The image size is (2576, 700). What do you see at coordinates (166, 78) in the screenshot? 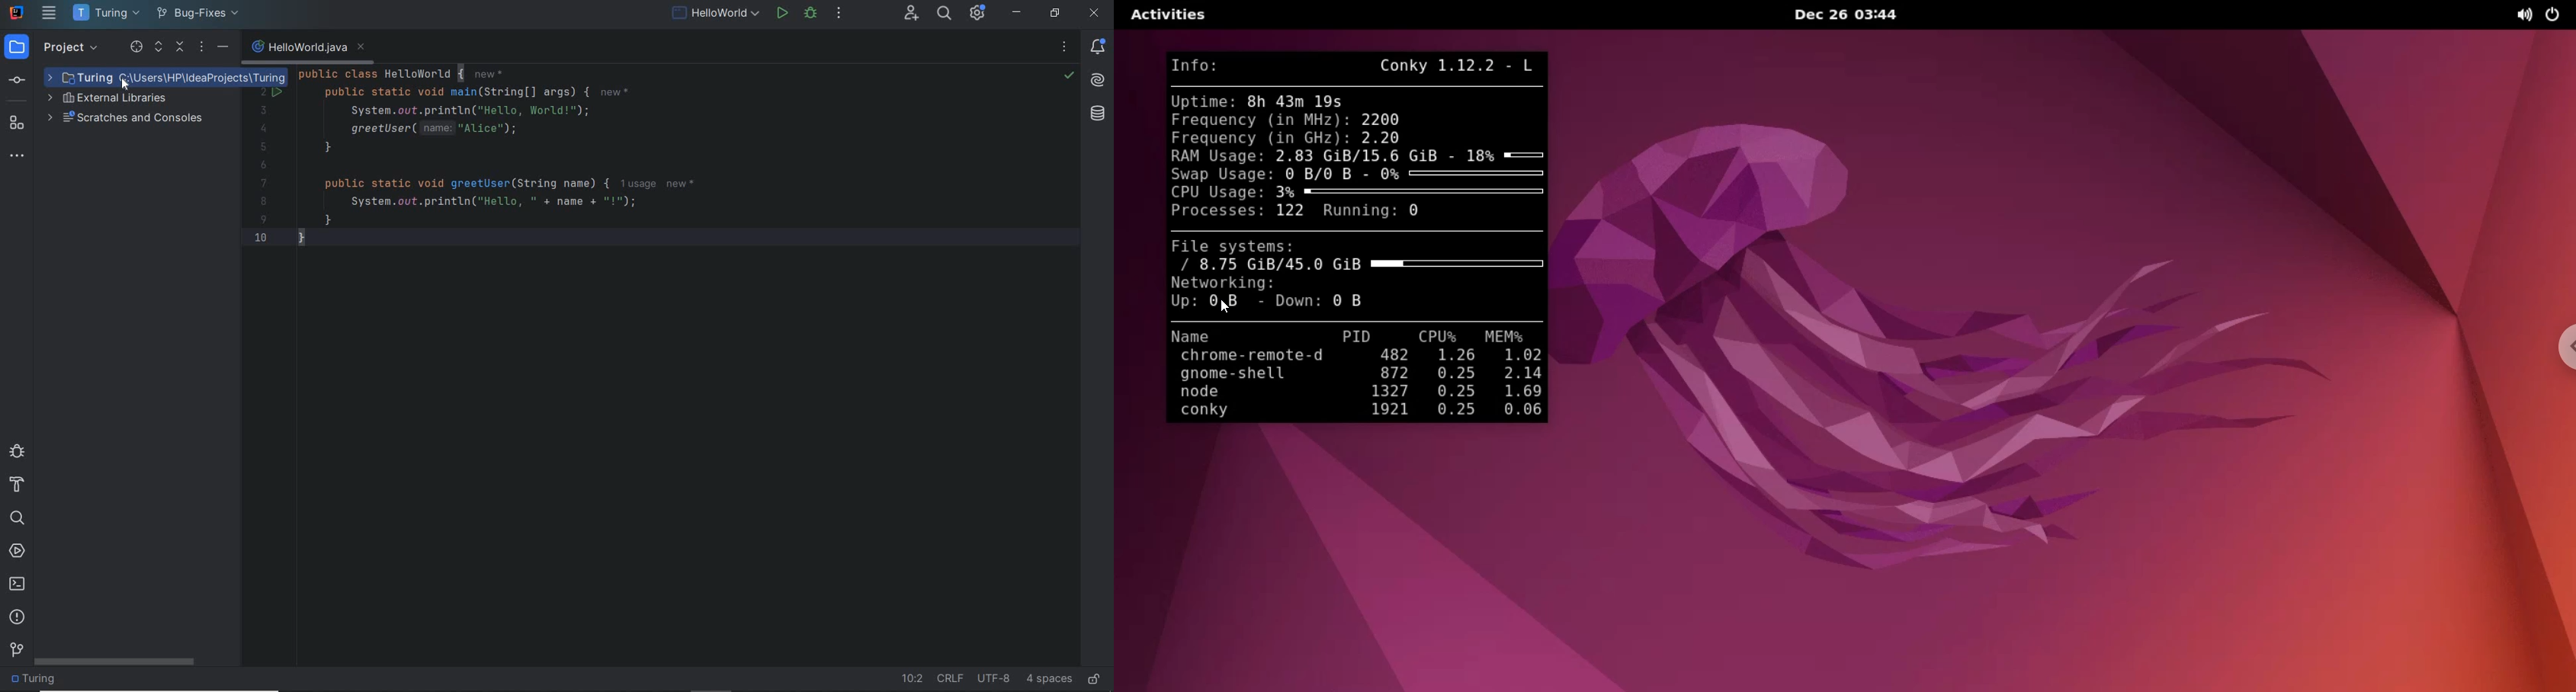
I see `selected folder` at bounding box center [166, 78].